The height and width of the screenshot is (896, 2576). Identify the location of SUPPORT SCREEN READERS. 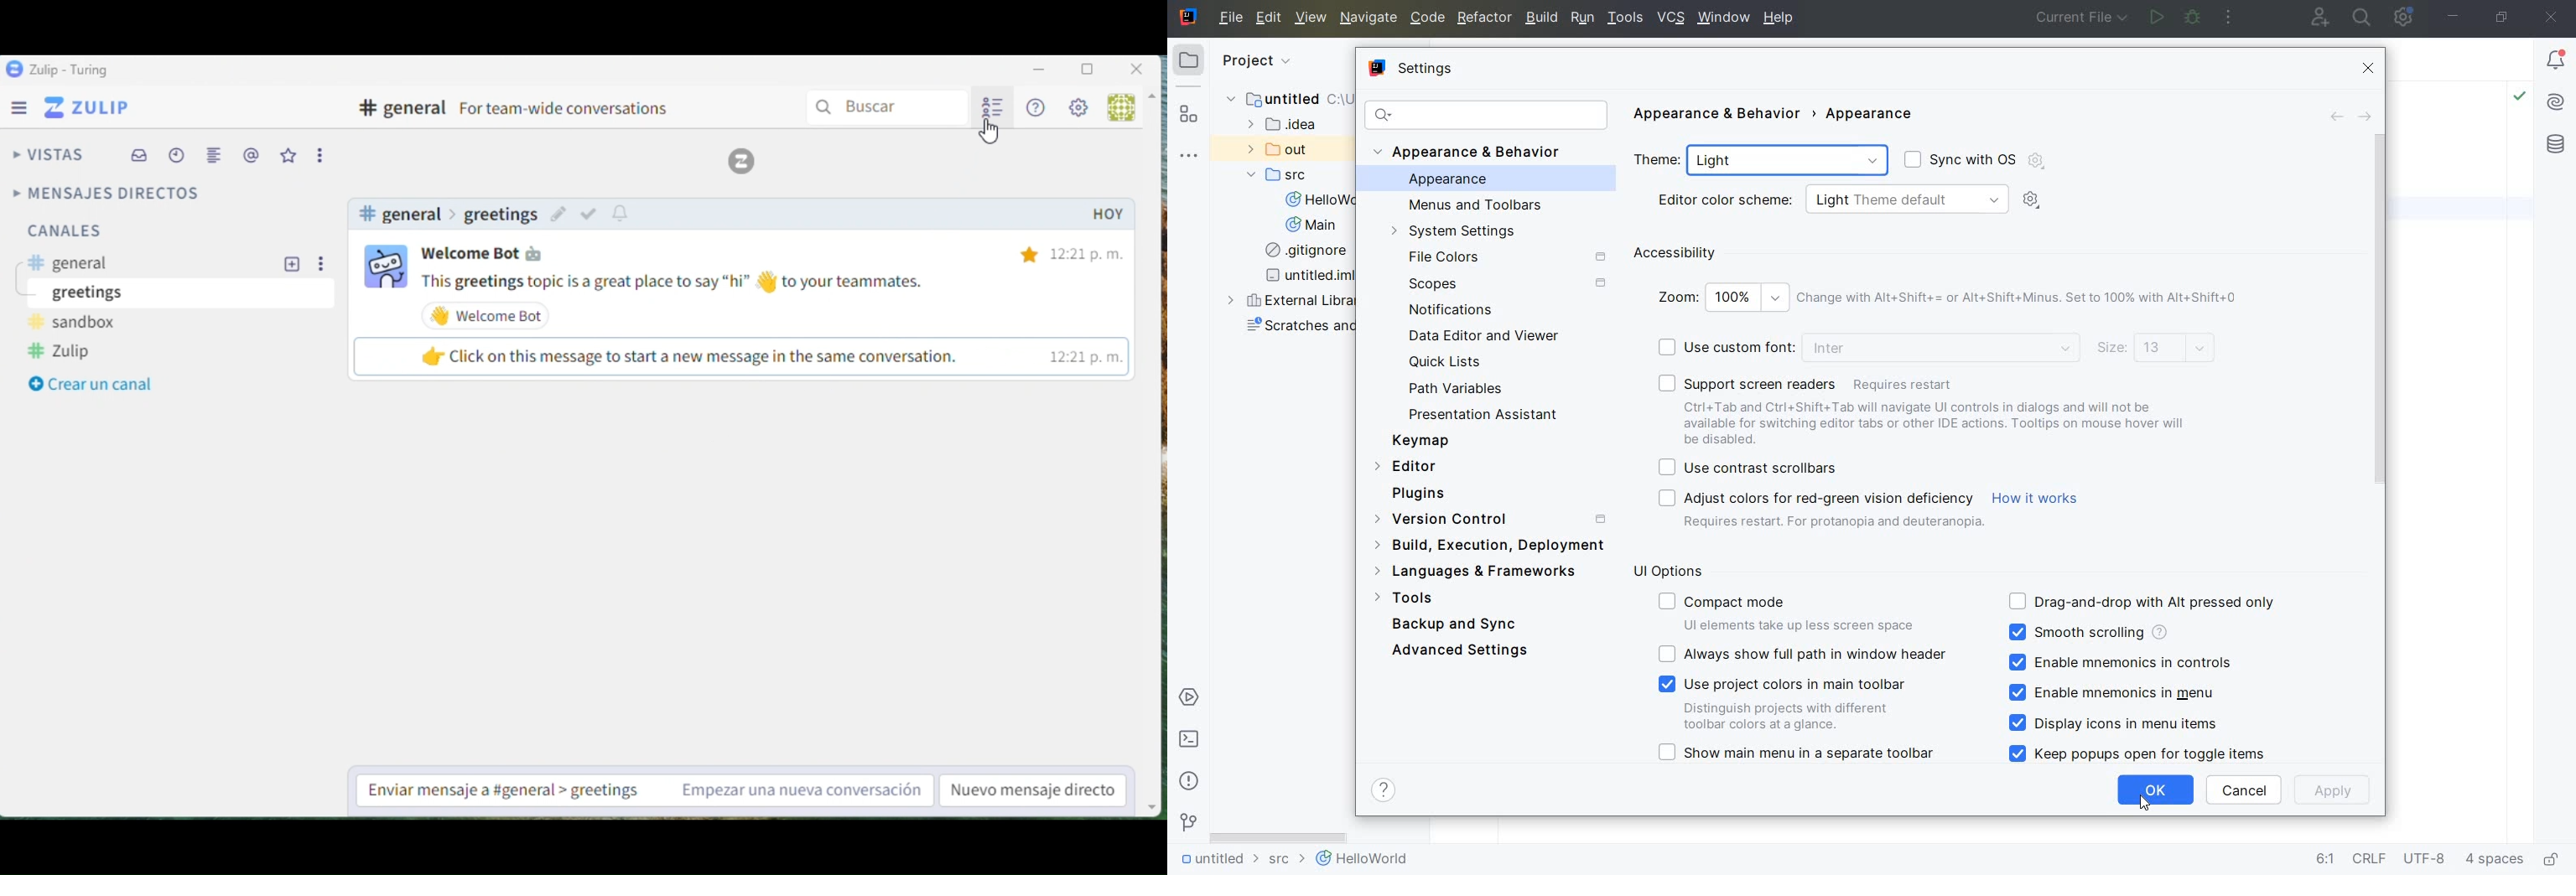
(1812, 384).